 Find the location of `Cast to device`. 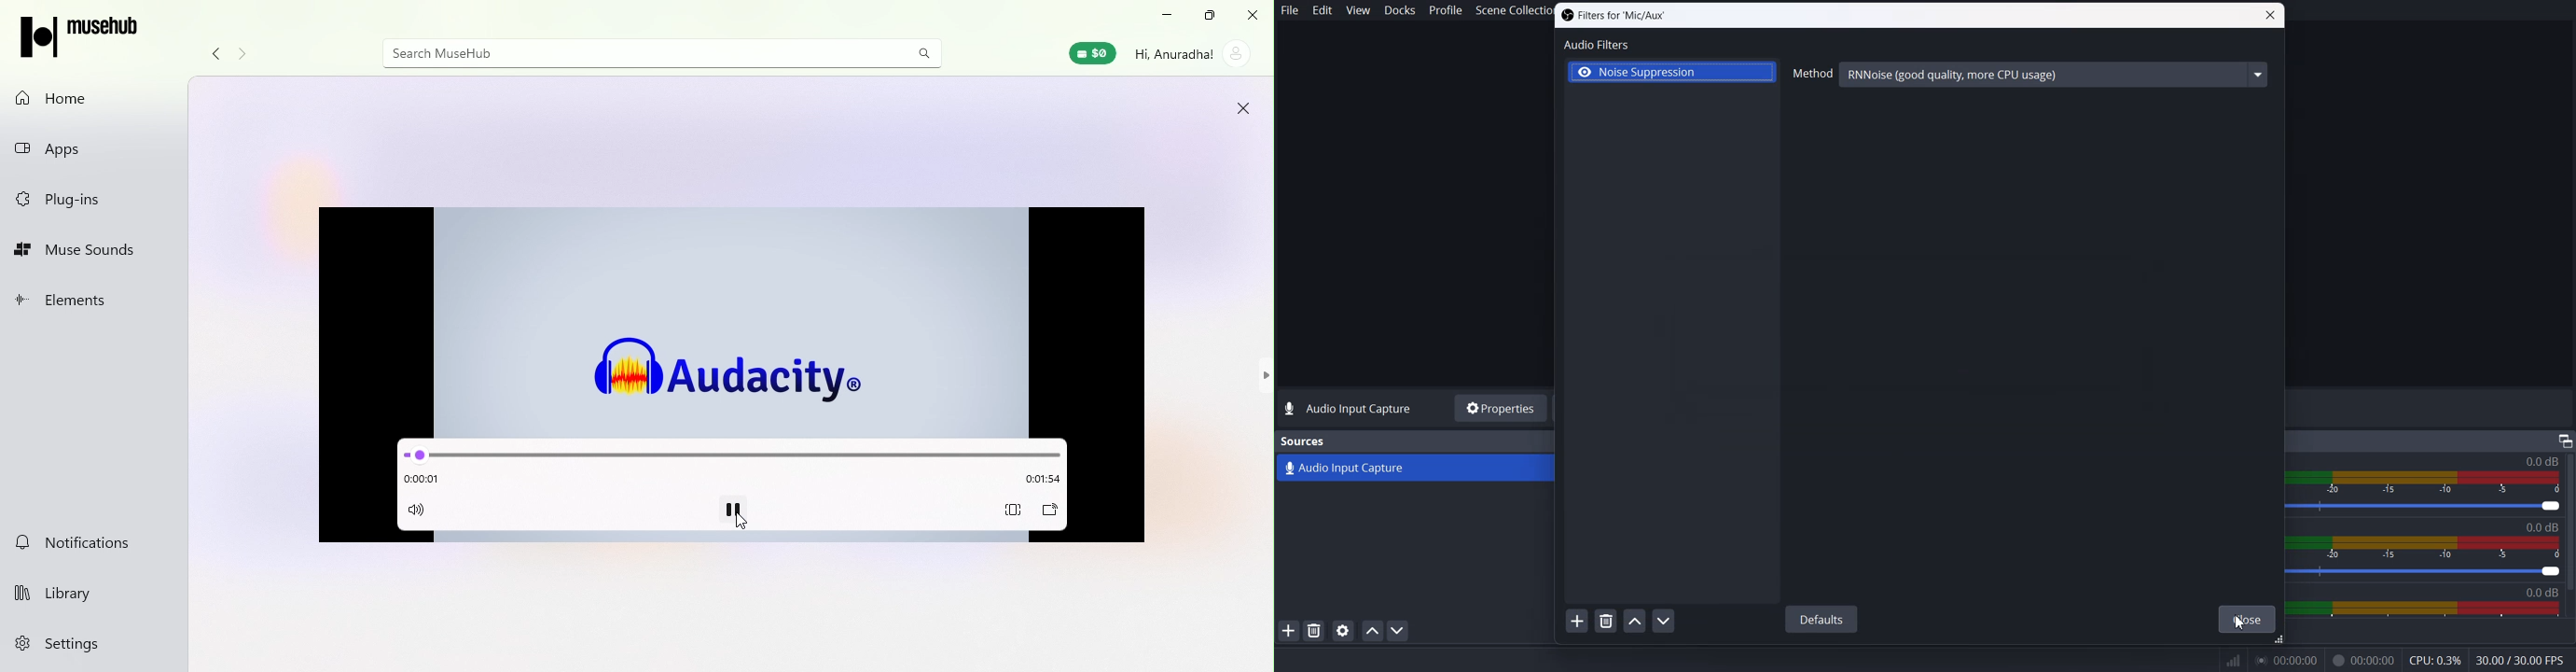

Cast to device is located at coordinates (1048, 511).